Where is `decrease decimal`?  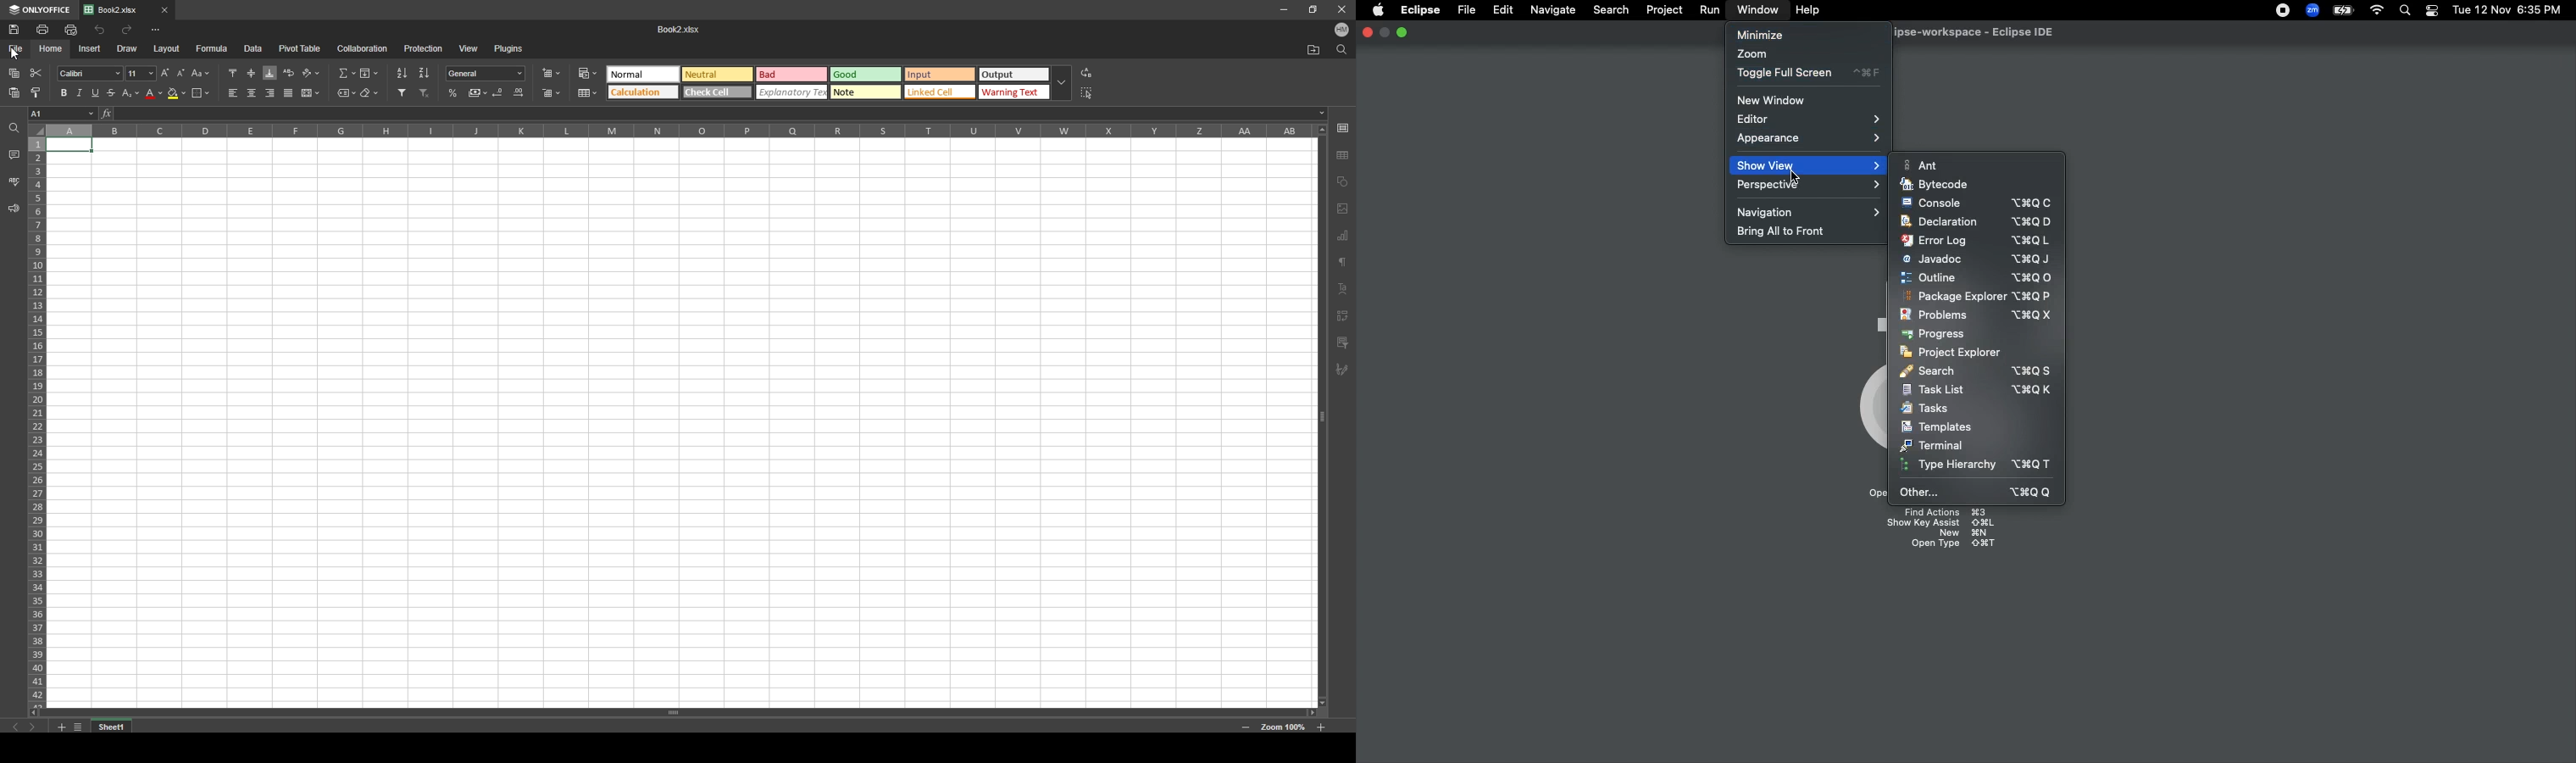
decrease decimal is located at coordinates (498, 92).